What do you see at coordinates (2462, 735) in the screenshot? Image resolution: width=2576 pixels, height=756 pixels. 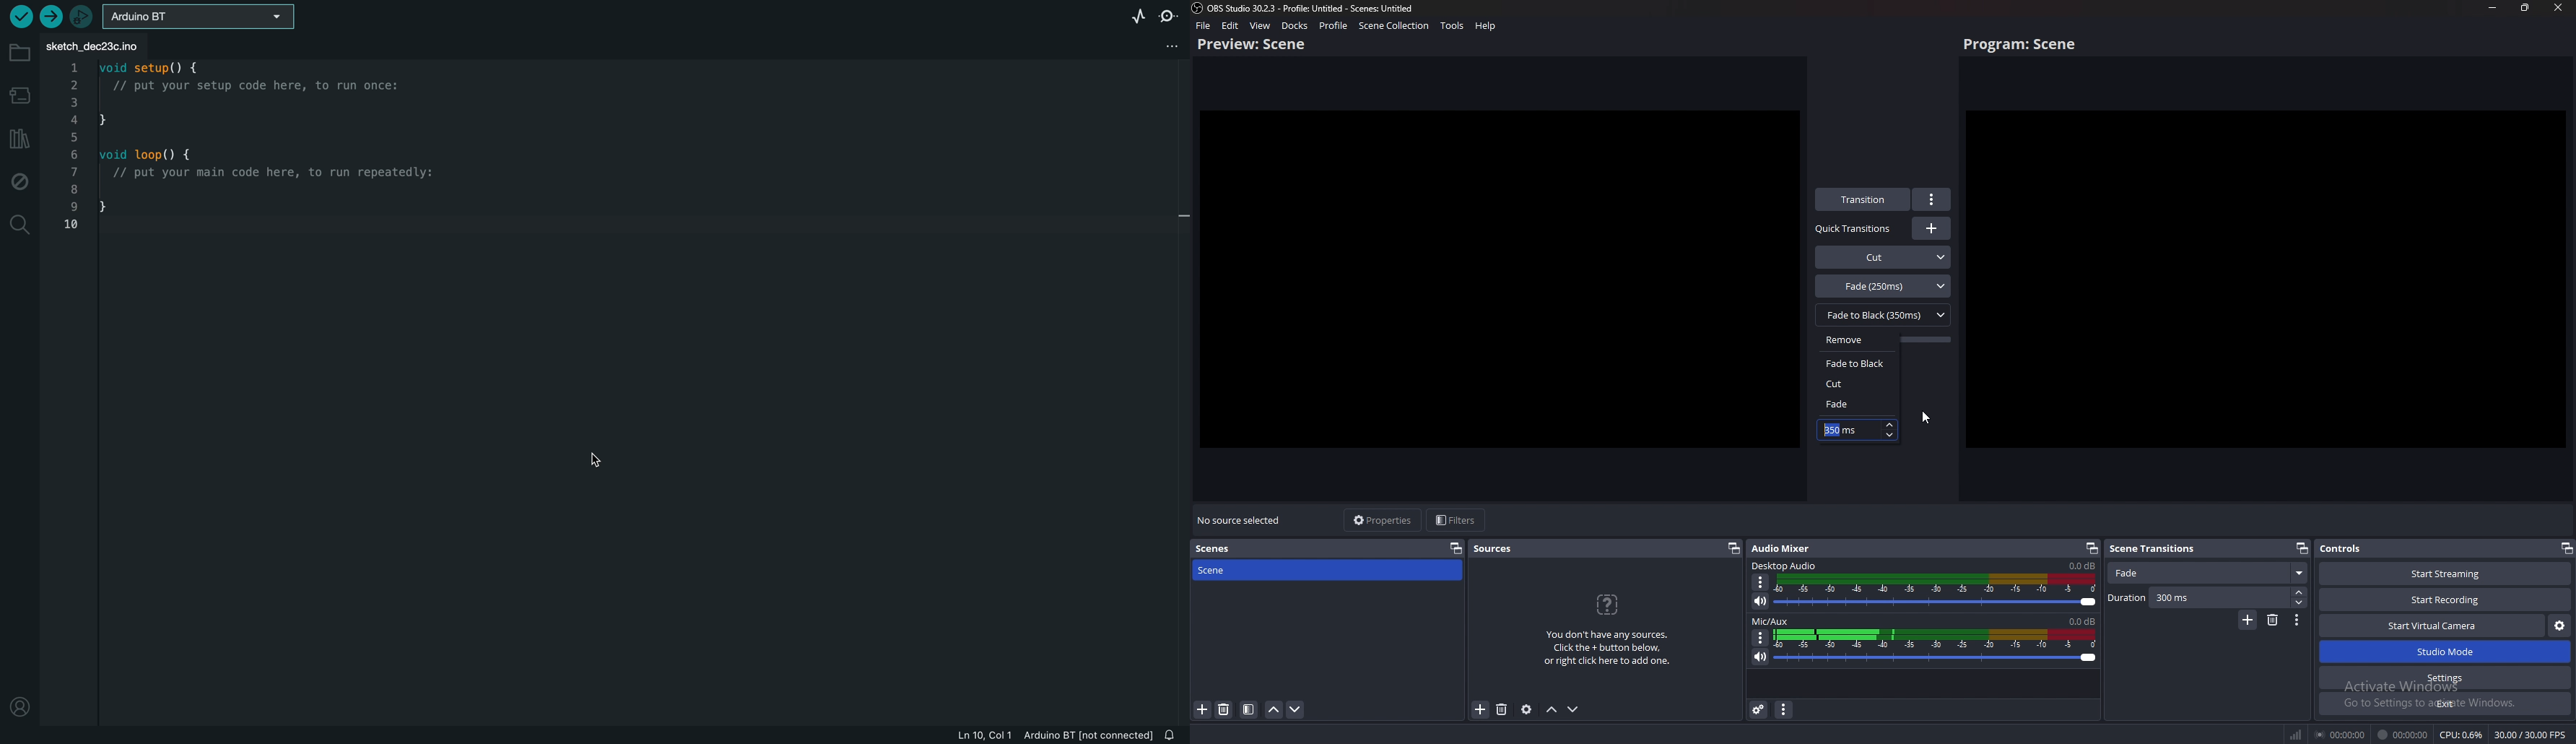 I see `CPU: 0.3%` at bounding box center [2462, 735].